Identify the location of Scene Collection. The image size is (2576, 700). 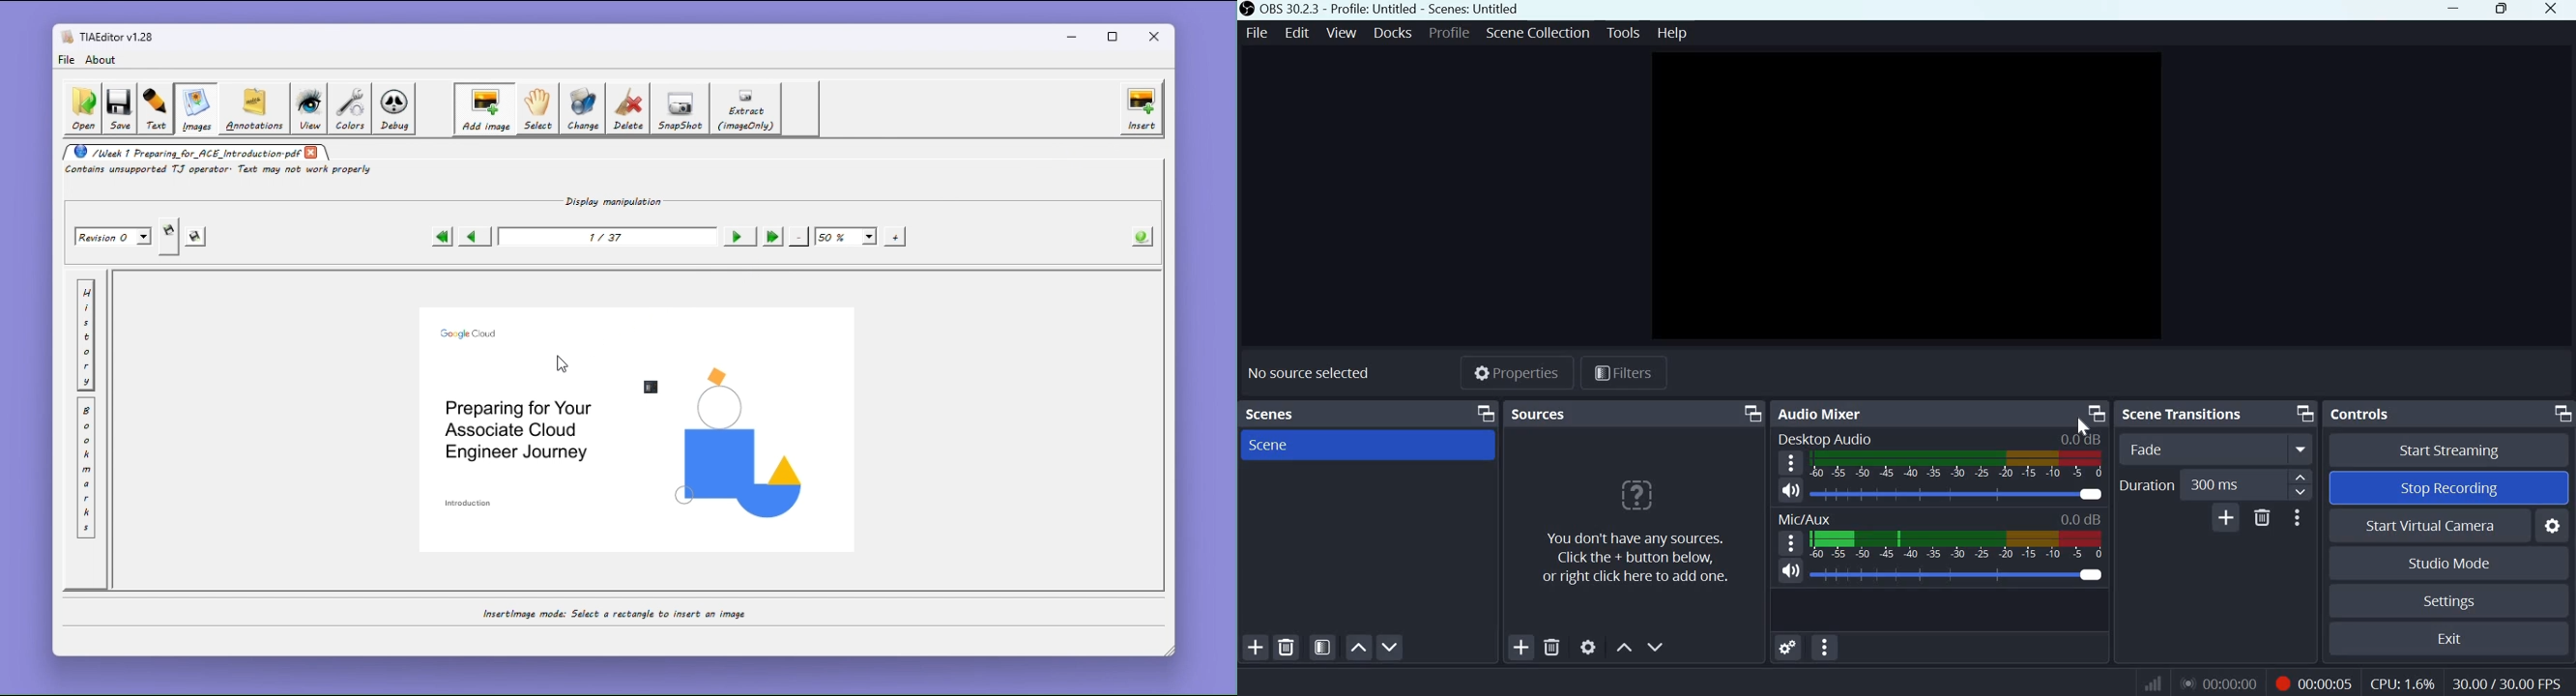
(1540, 33).